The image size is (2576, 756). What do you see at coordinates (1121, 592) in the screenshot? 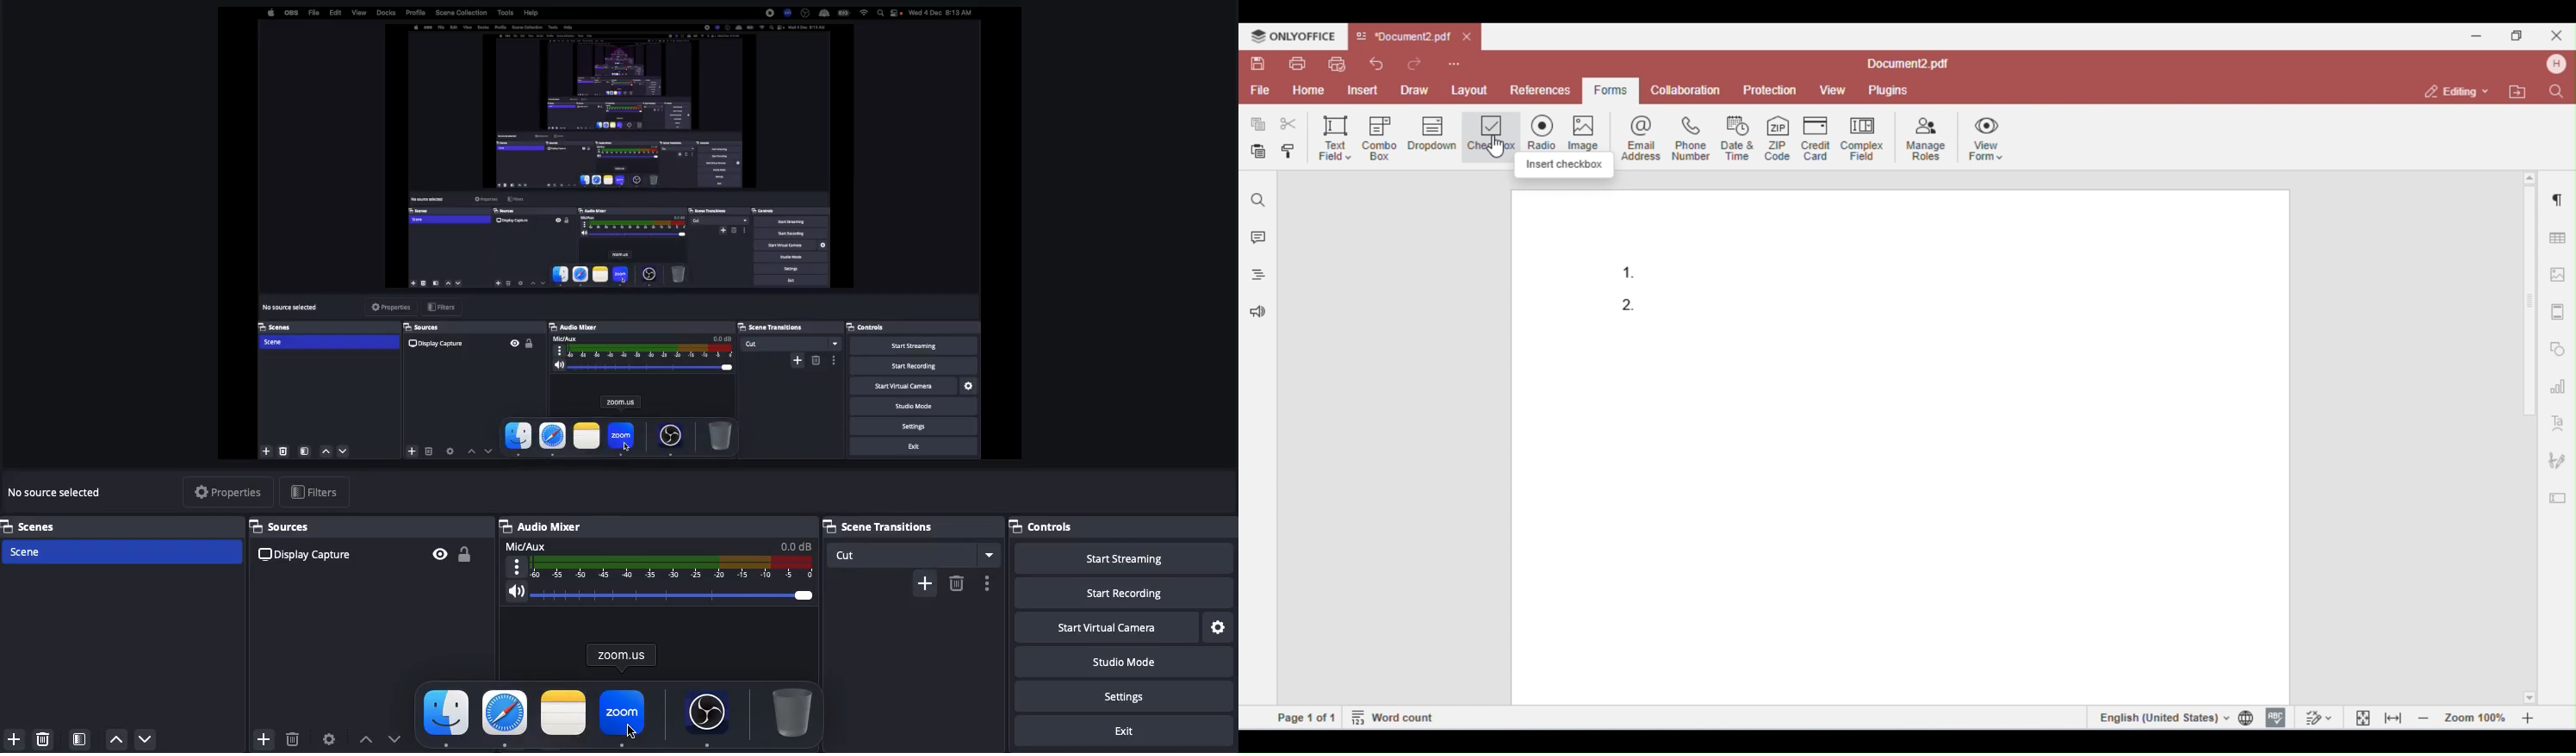
I see `Start recording` at bounding box center [1121, 592].